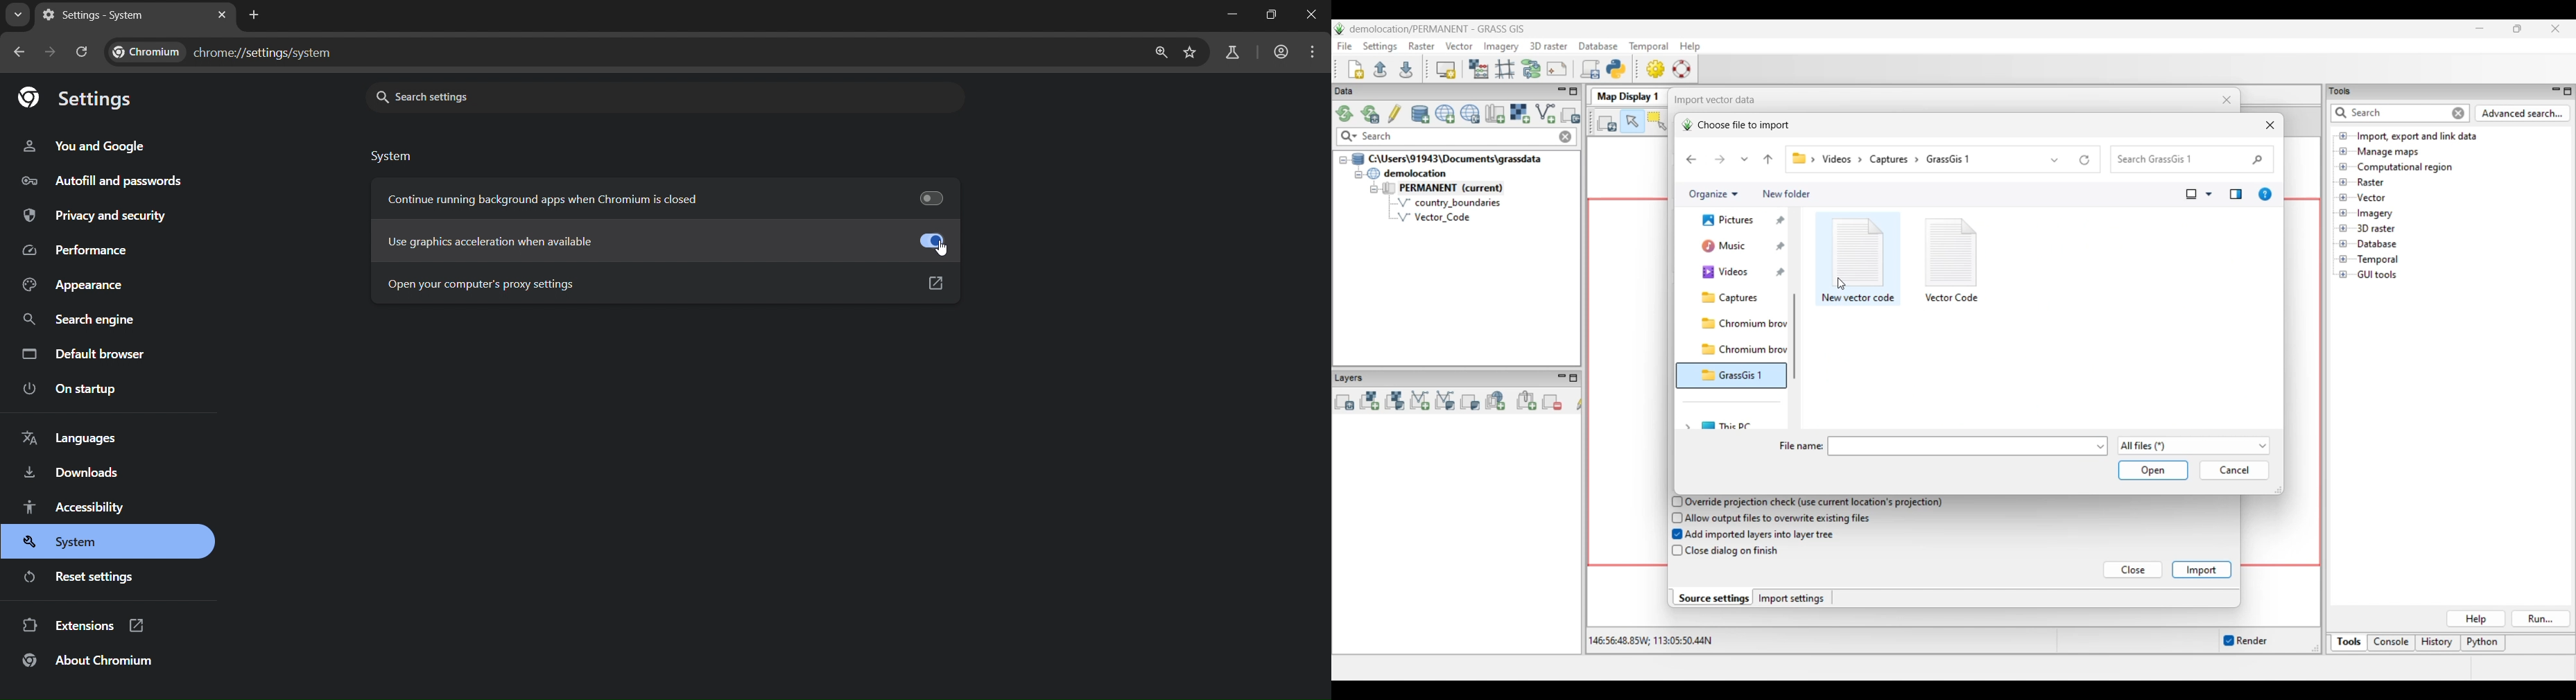 This screenshot has width=2576, height=700. I want to click on appearance, so click(74, 283).